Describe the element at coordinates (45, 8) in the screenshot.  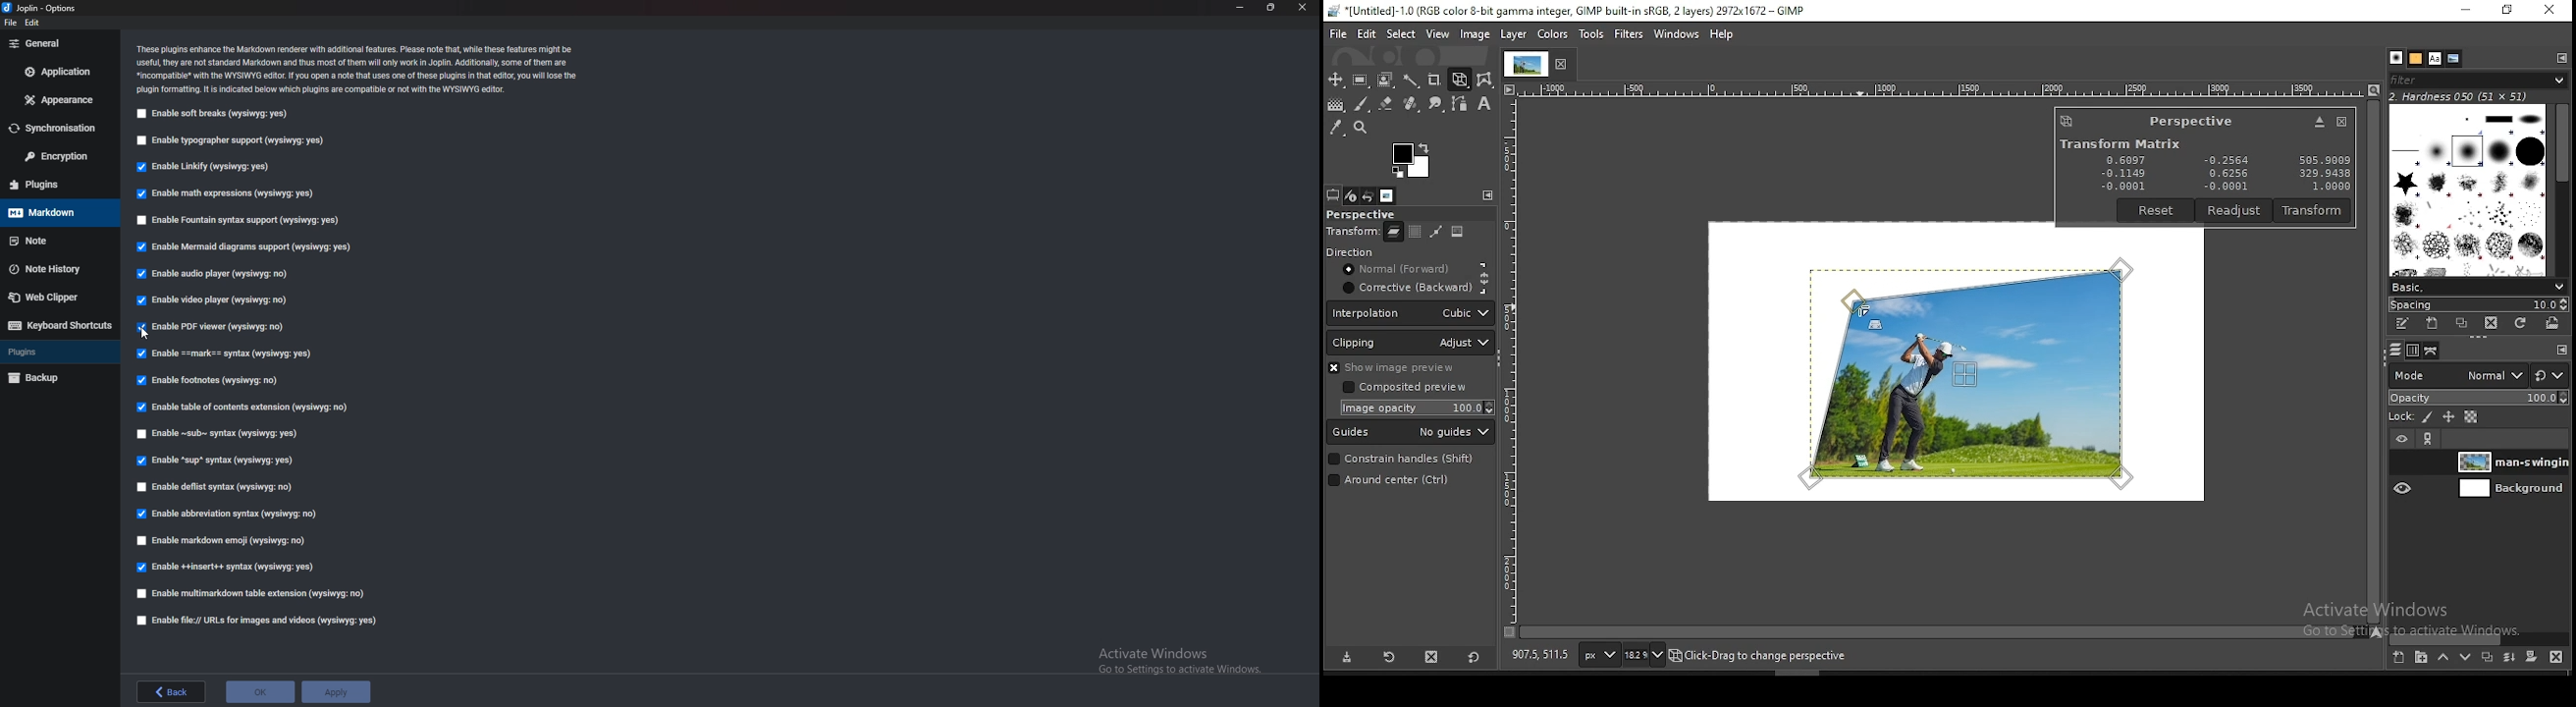
I see `options` at that location.